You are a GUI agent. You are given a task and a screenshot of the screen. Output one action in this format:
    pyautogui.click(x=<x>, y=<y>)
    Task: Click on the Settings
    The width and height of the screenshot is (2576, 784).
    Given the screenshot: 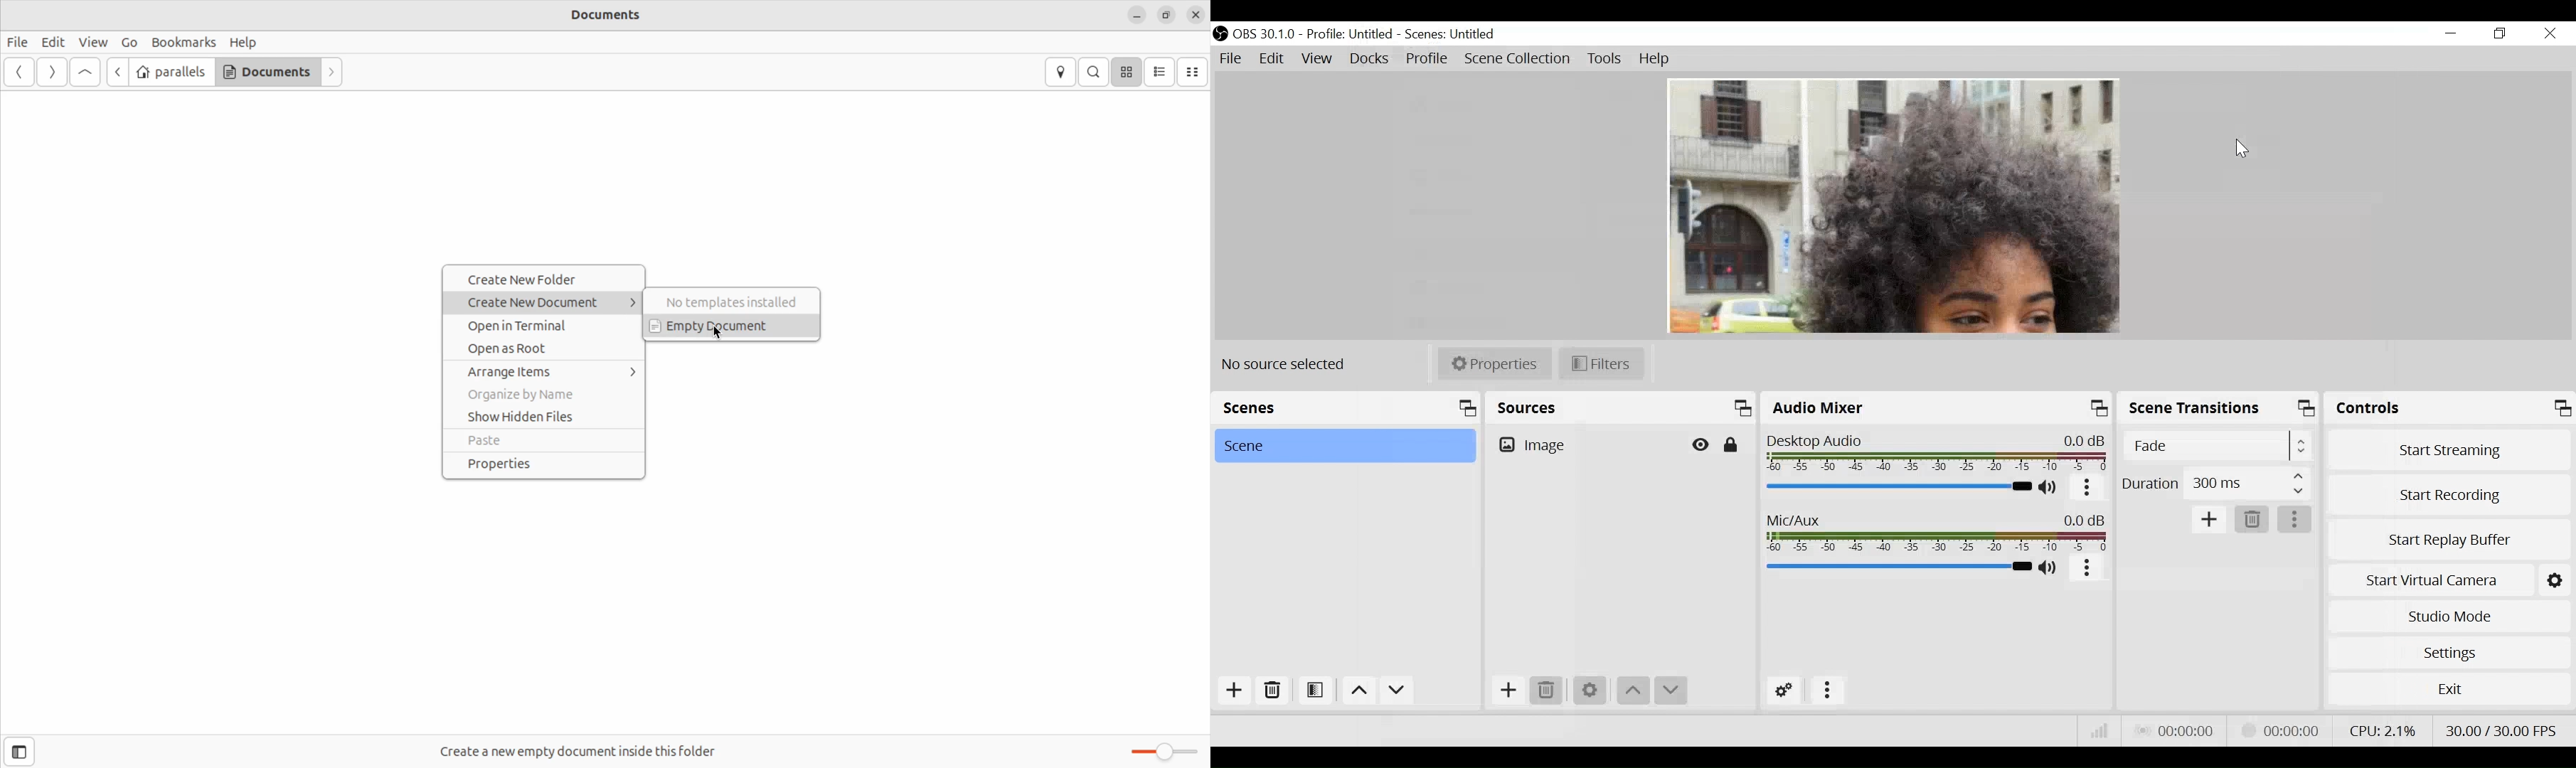 What is the action you would take?
    pyautogui.click(x=2449, y=653)
    